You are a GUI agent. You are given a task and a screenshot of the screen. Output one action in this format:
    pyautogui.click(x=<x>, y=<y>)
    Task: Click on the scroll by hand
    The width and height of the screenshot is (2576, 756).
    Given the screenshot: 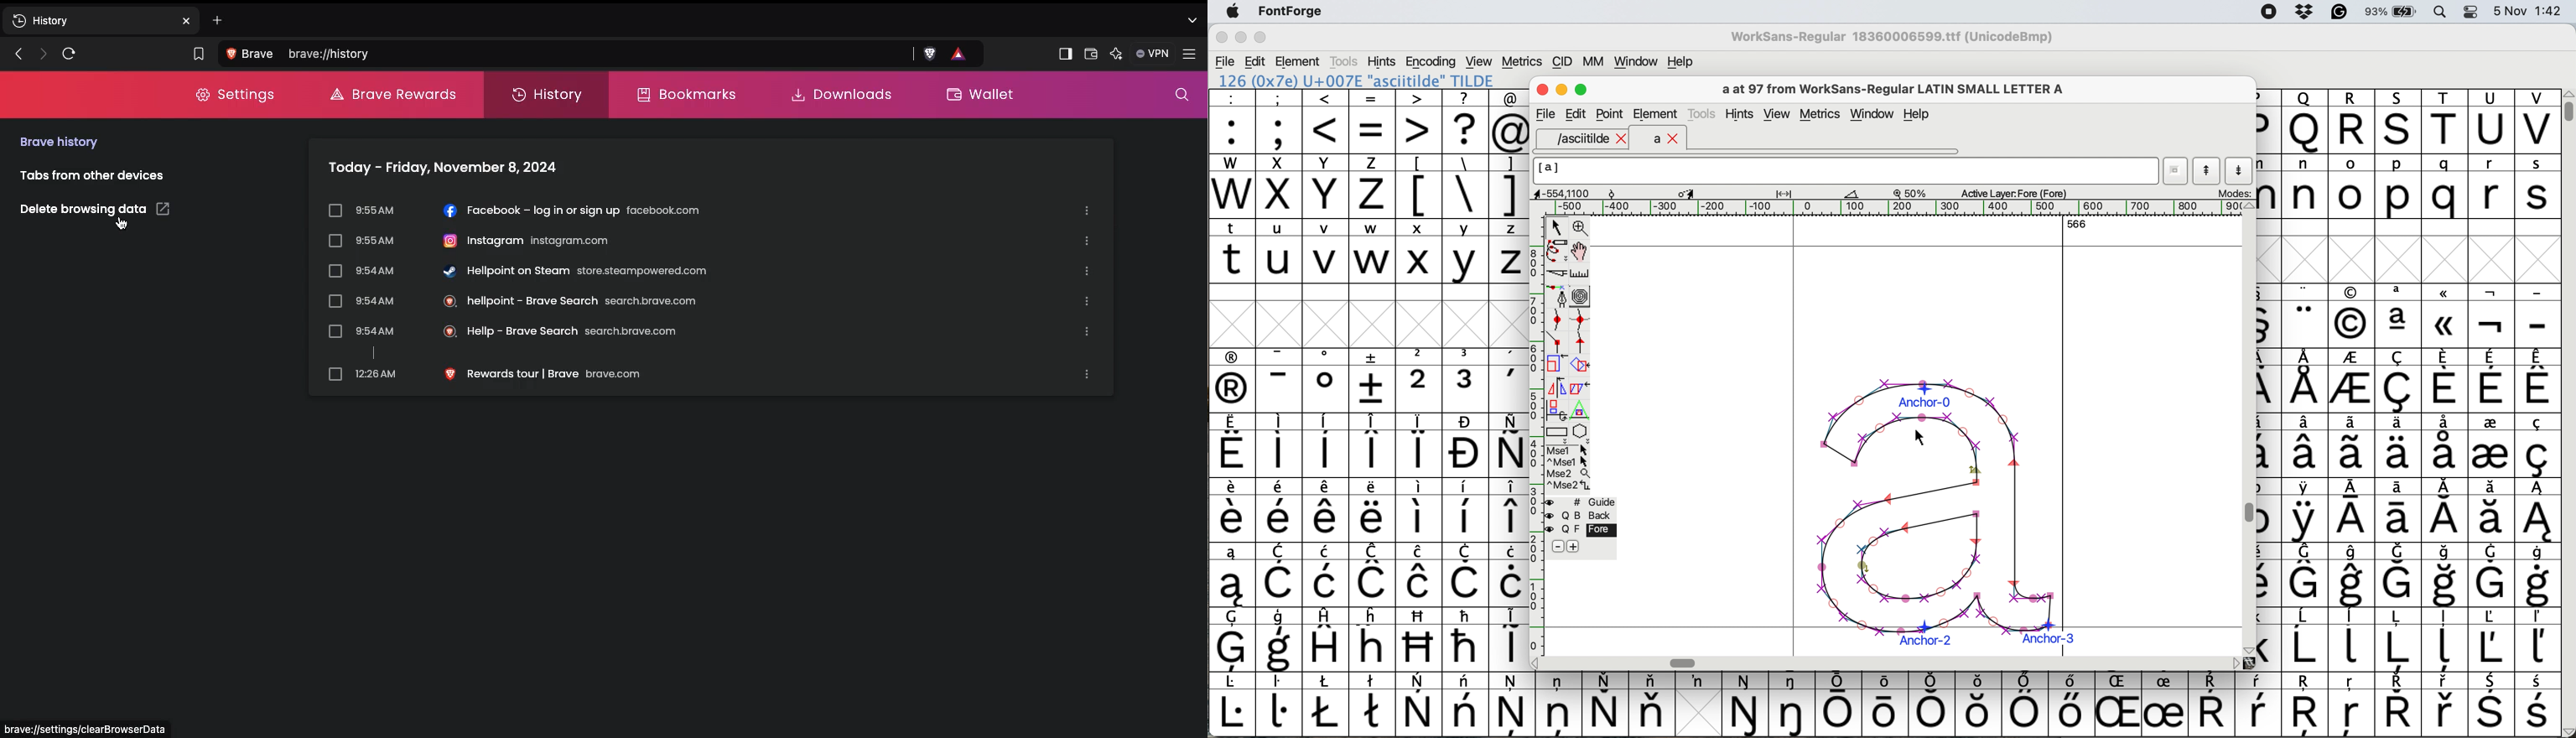 What is the action you would take?
    pyautogui.click(x=1581, y=251)
    